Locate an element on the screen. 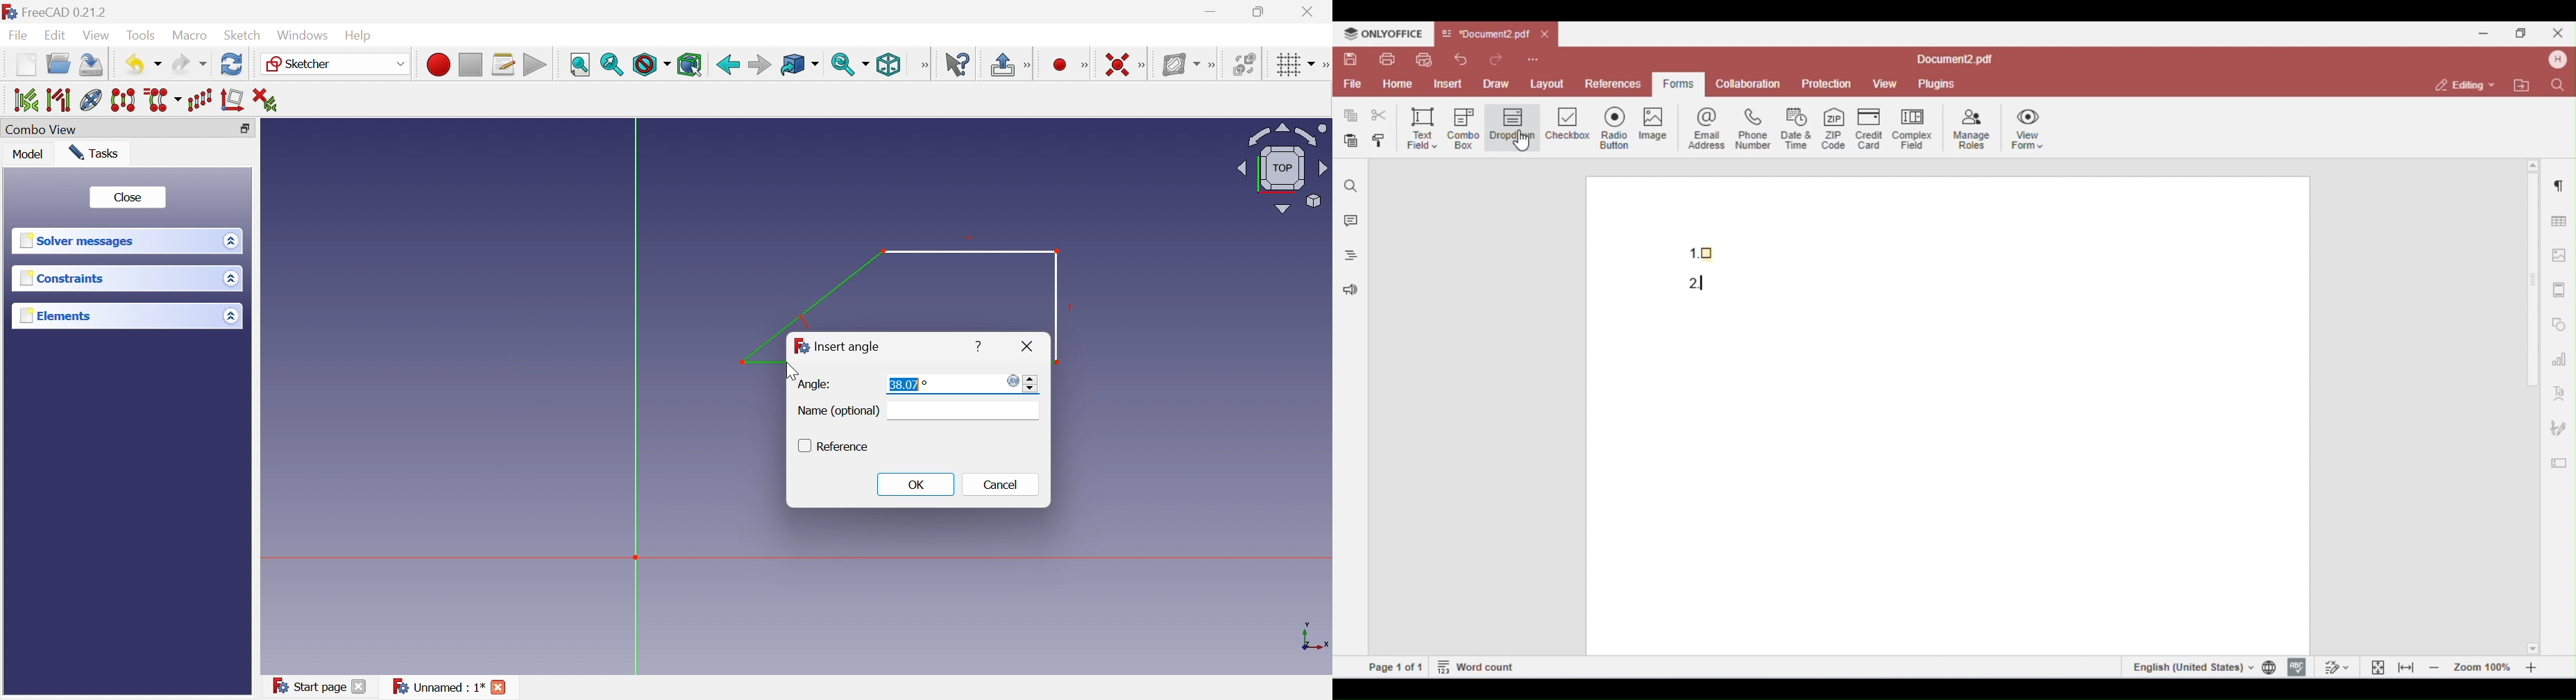 The height and width of the screenshot is (700, 2576). Stop macro recording is located at coordinates (470, 63).